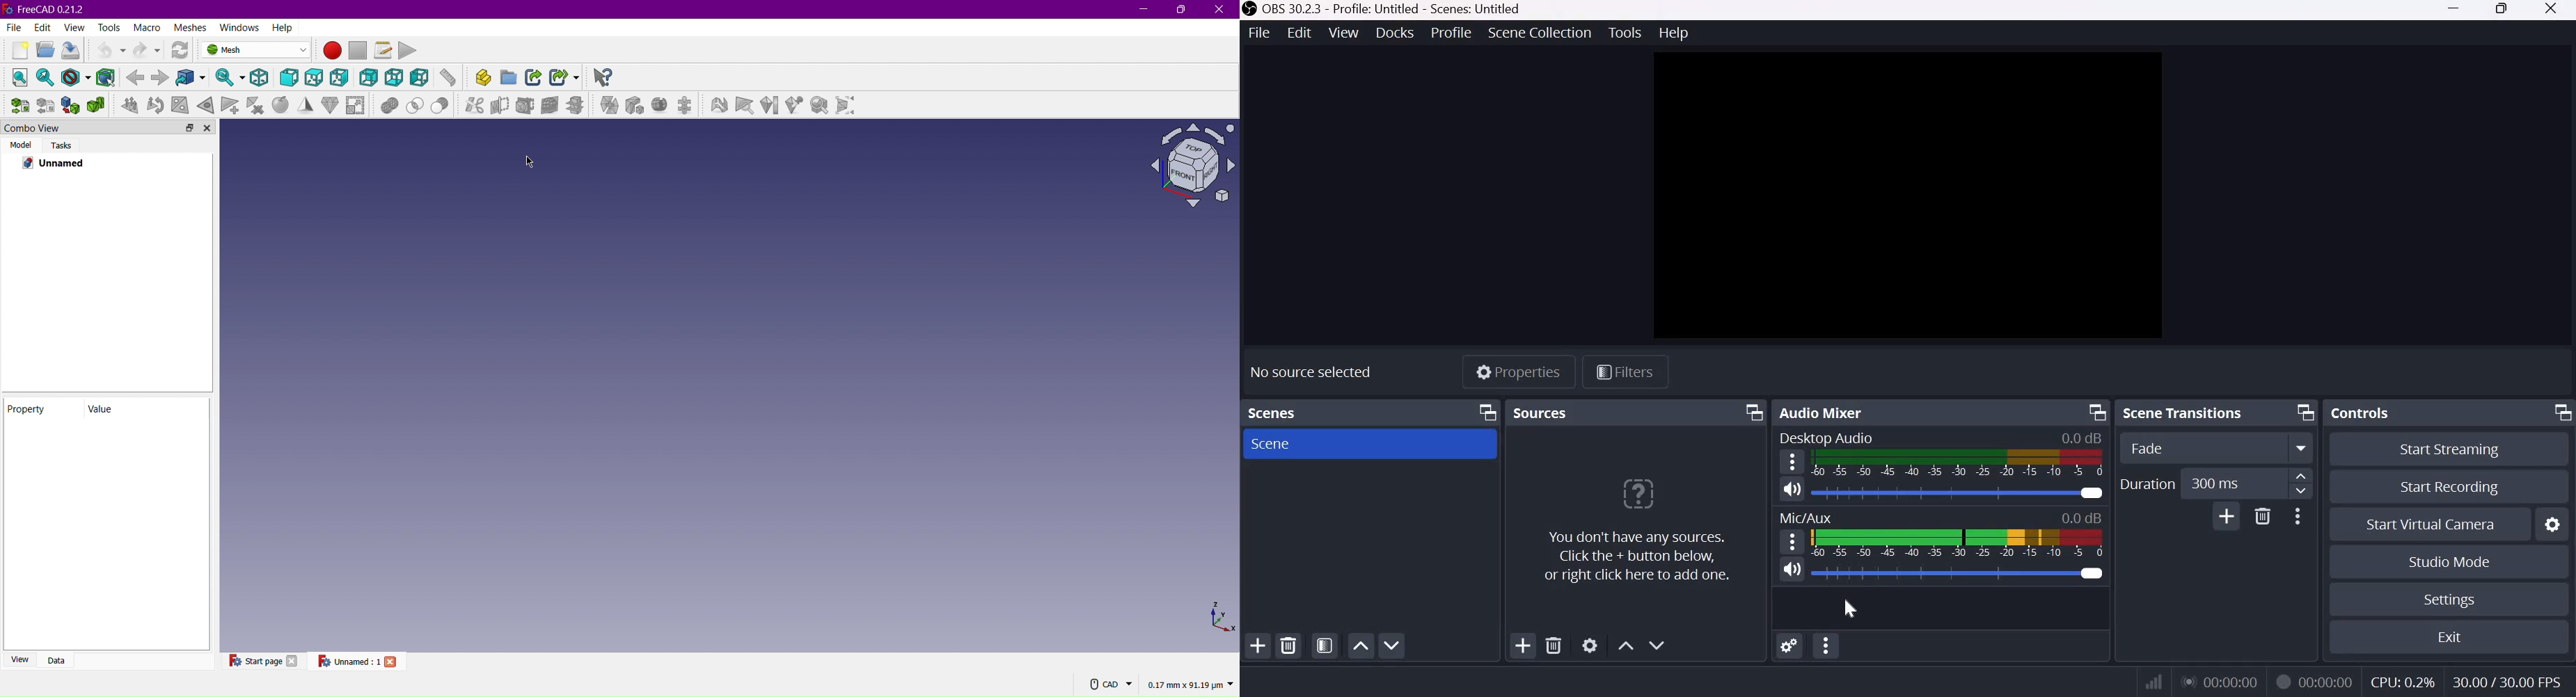 This screenshot has height=700, width=2576. Describe the element at coordinates (231, 105) in the screenshot. I see `Add Triangle` at that location.